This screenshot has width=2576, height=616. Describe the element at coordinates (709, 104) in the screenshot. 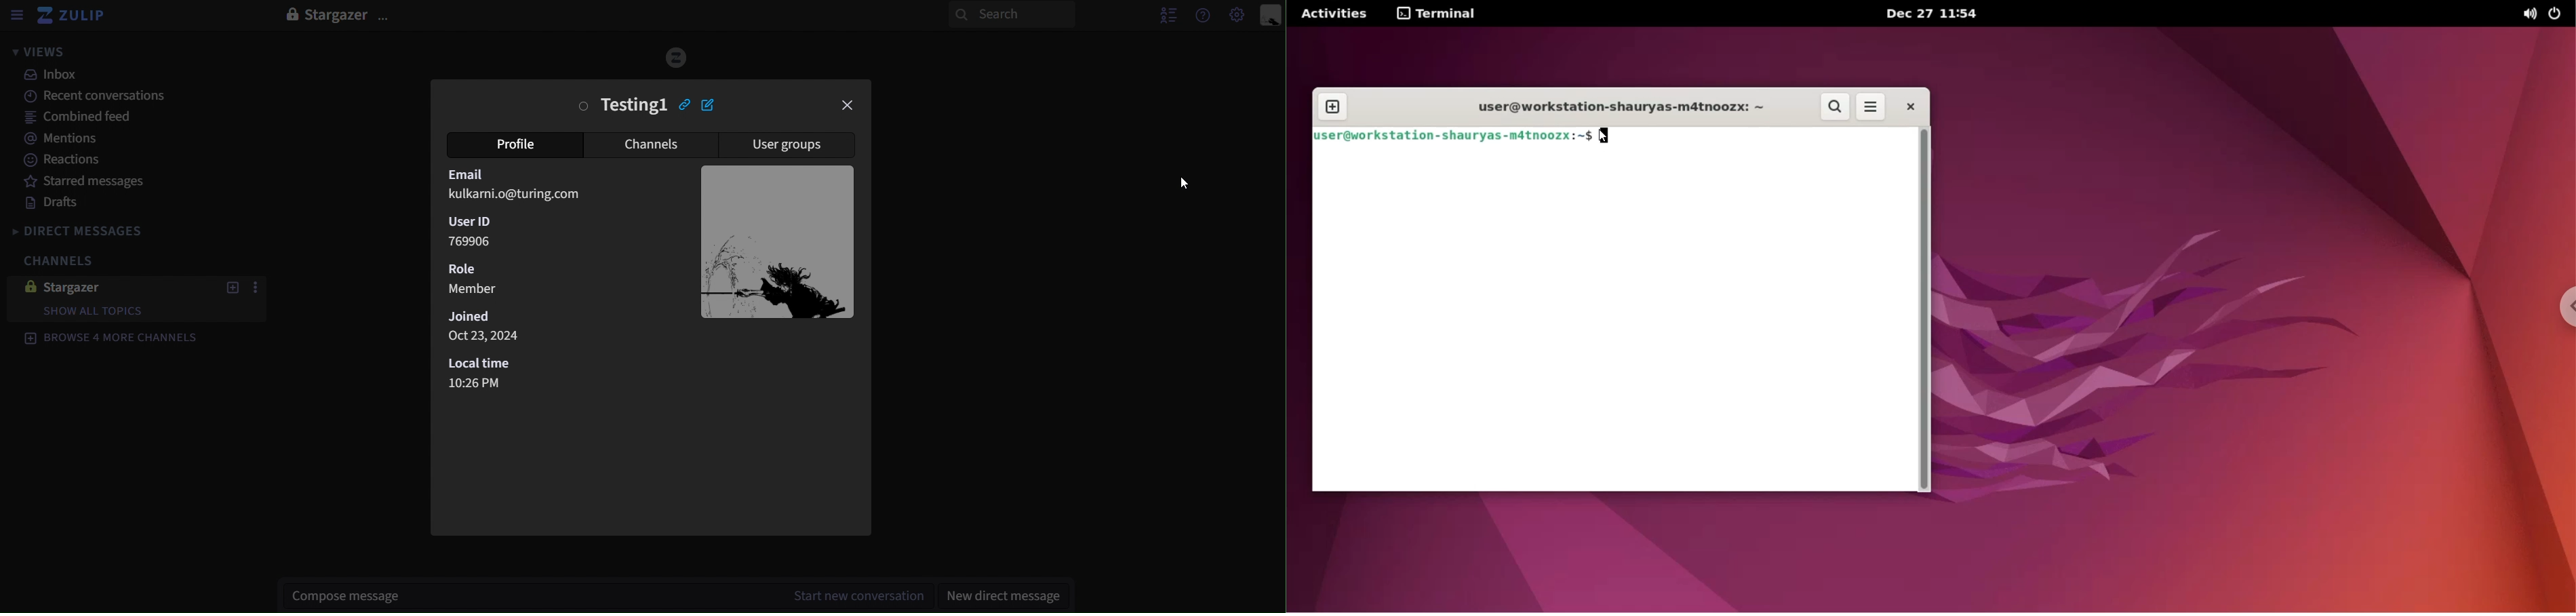

I see `edit profile` at that location.